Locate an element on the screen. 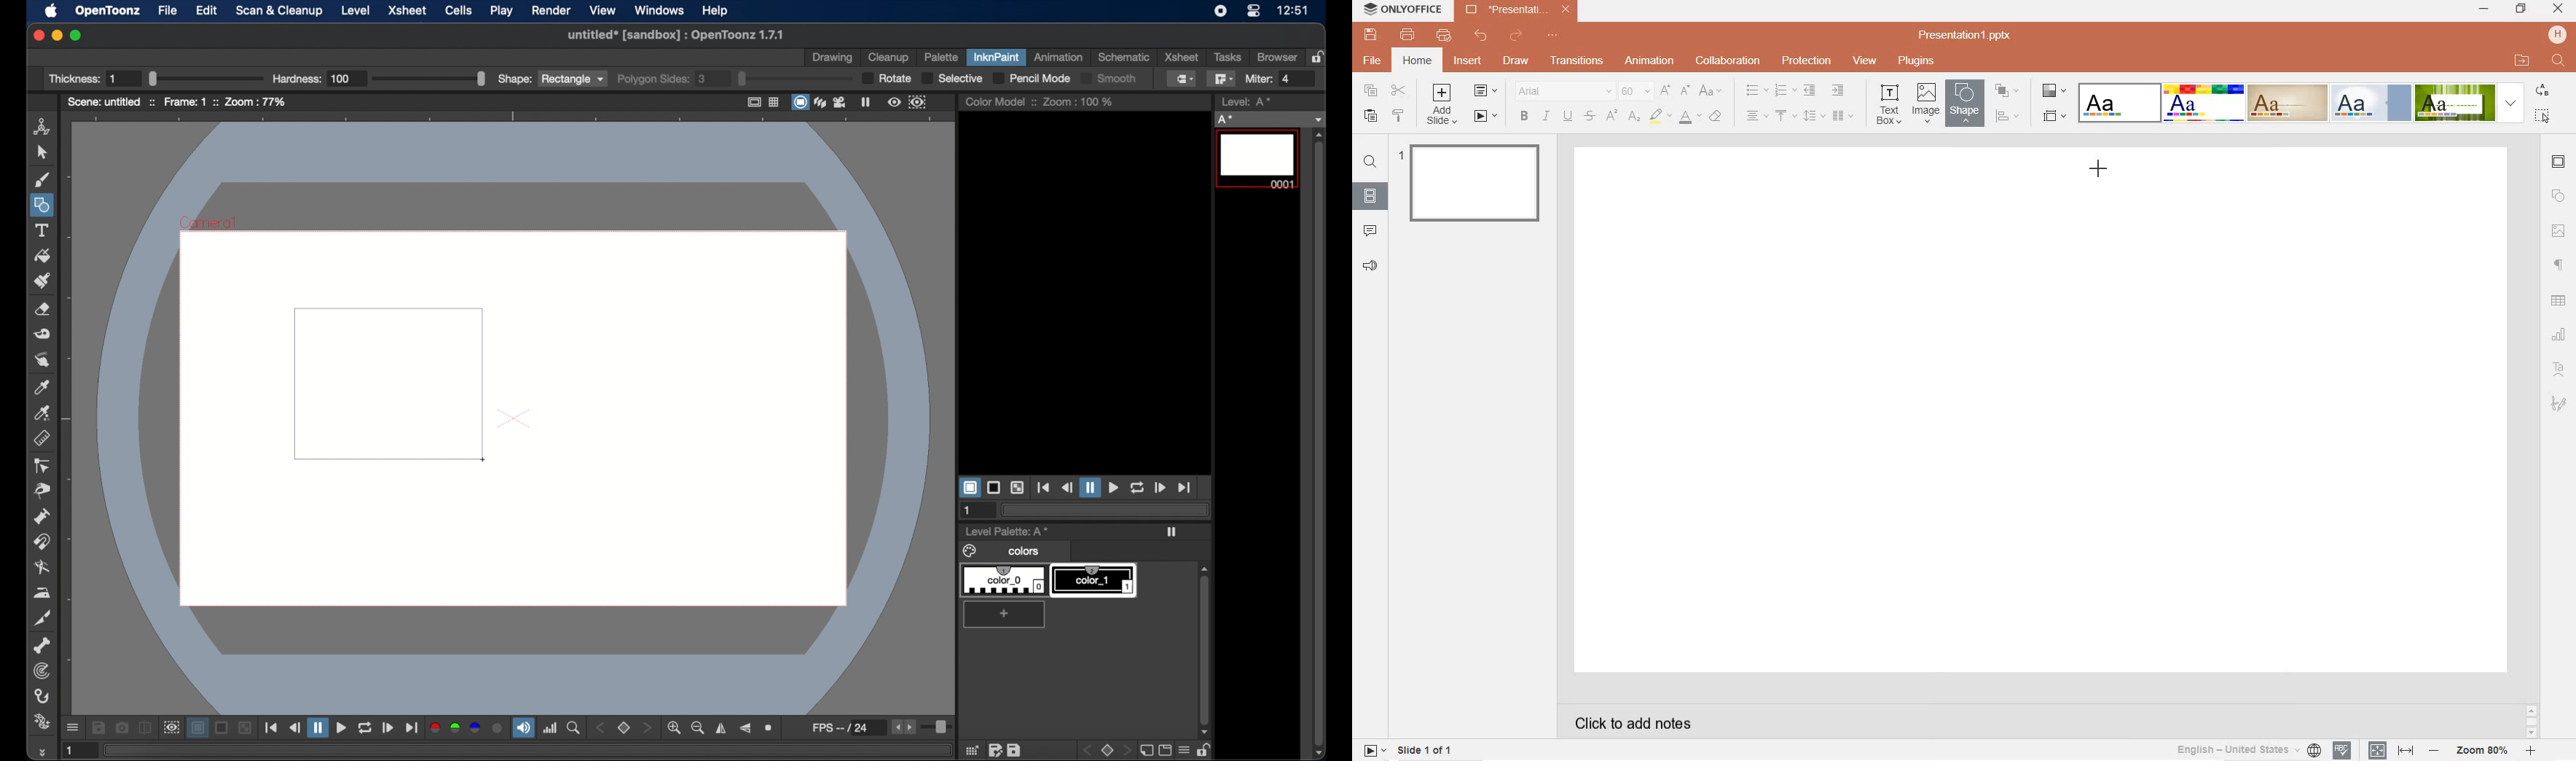  set text or document language is located at coordinates (2389, 750).